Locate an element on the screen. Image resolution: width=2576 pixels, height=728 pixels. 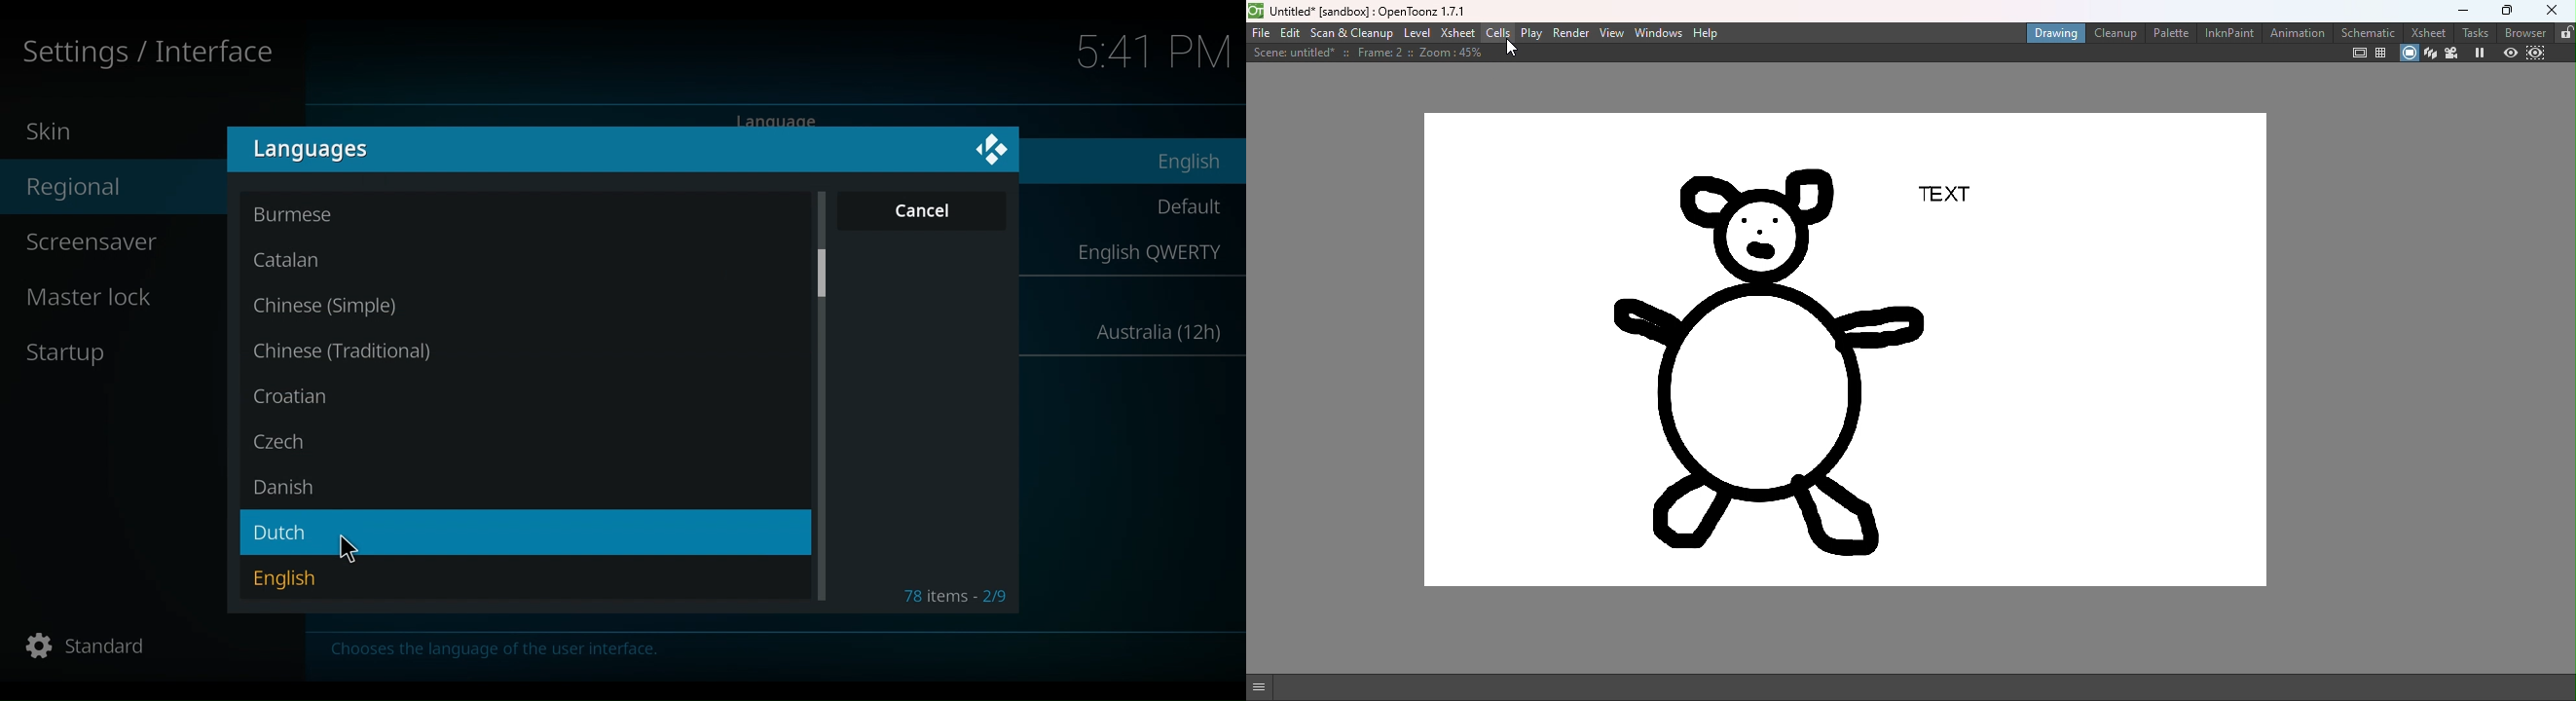
Cancel is located at coordinates (921, 213).